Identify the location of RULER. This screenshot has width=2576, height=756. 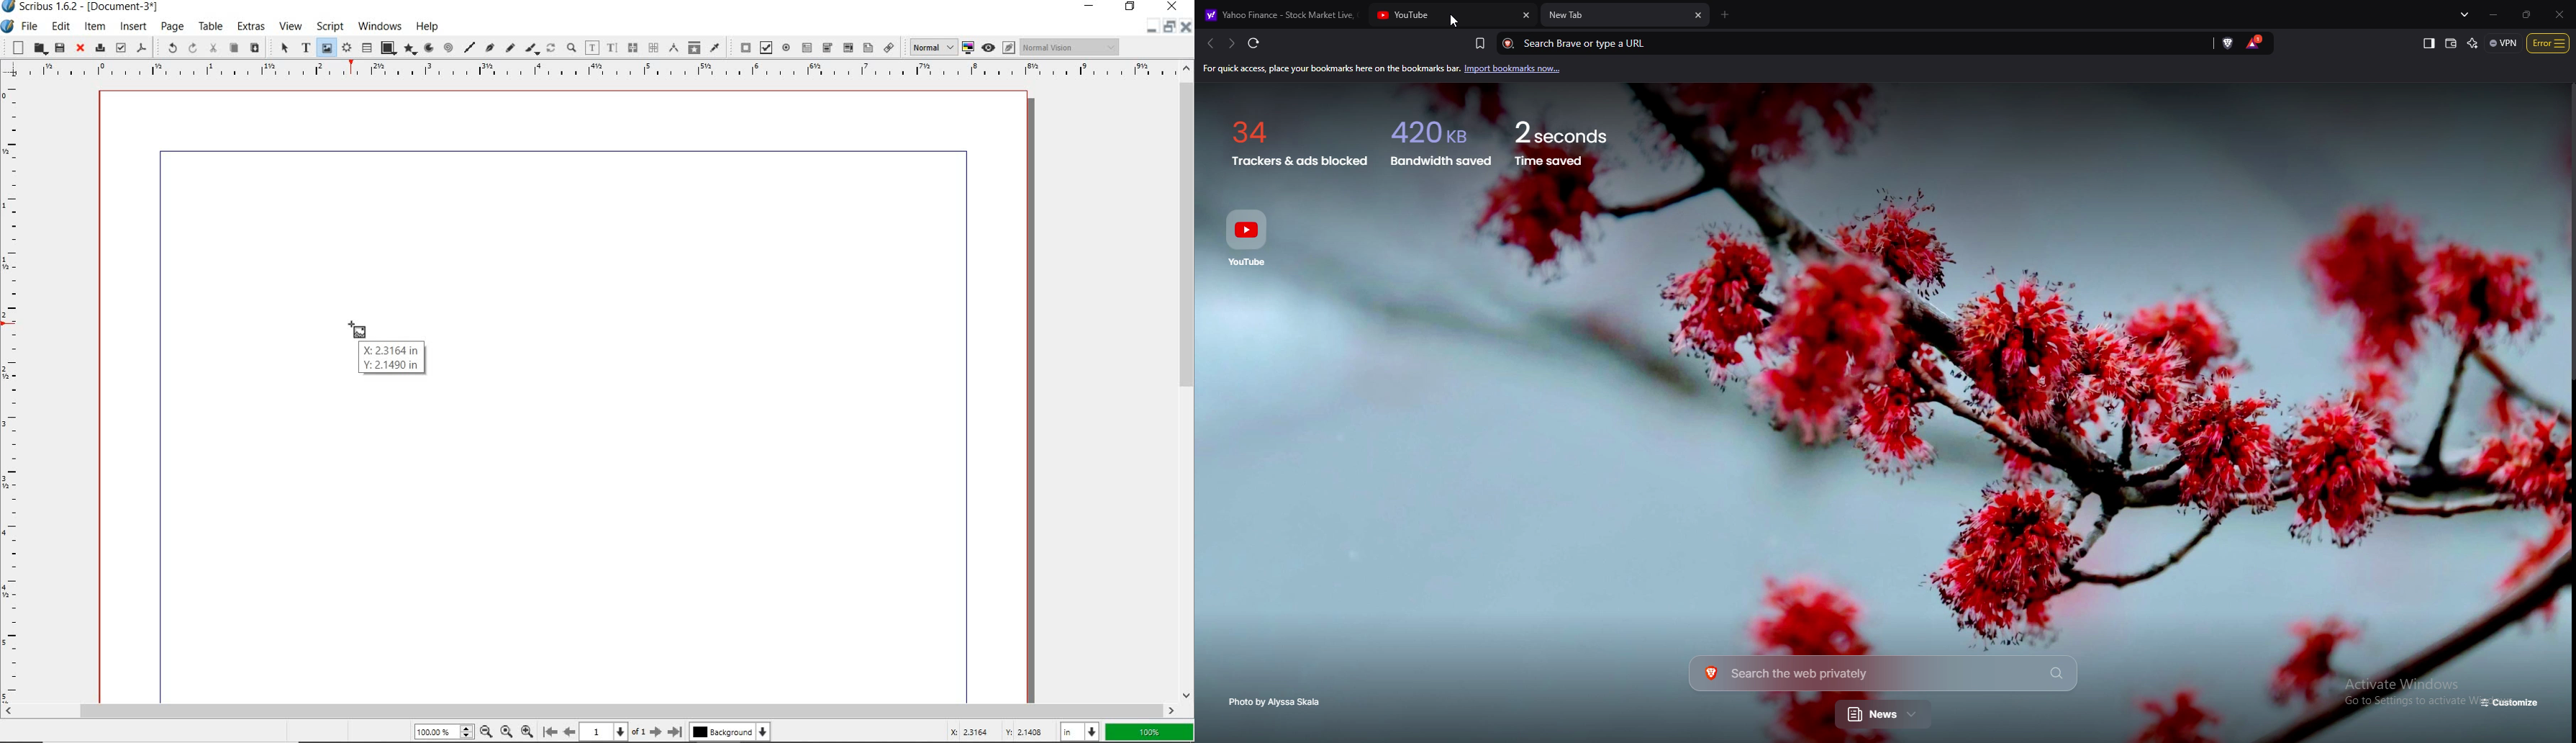
(585, 70).